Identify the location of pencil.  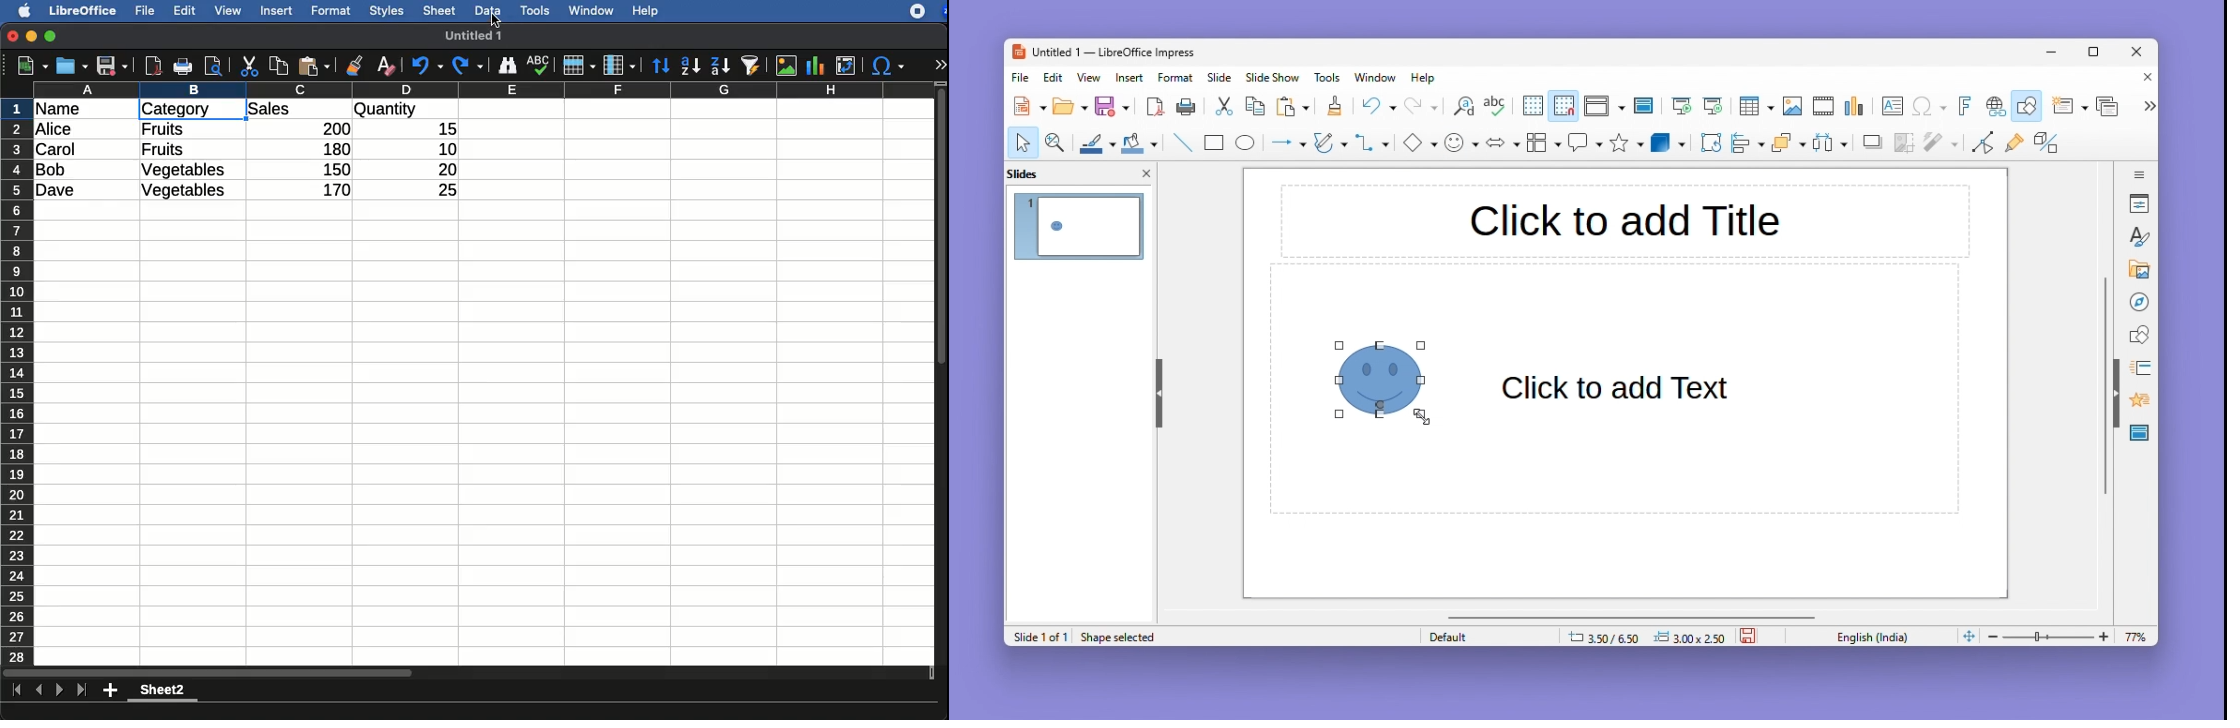
(1330, 145).